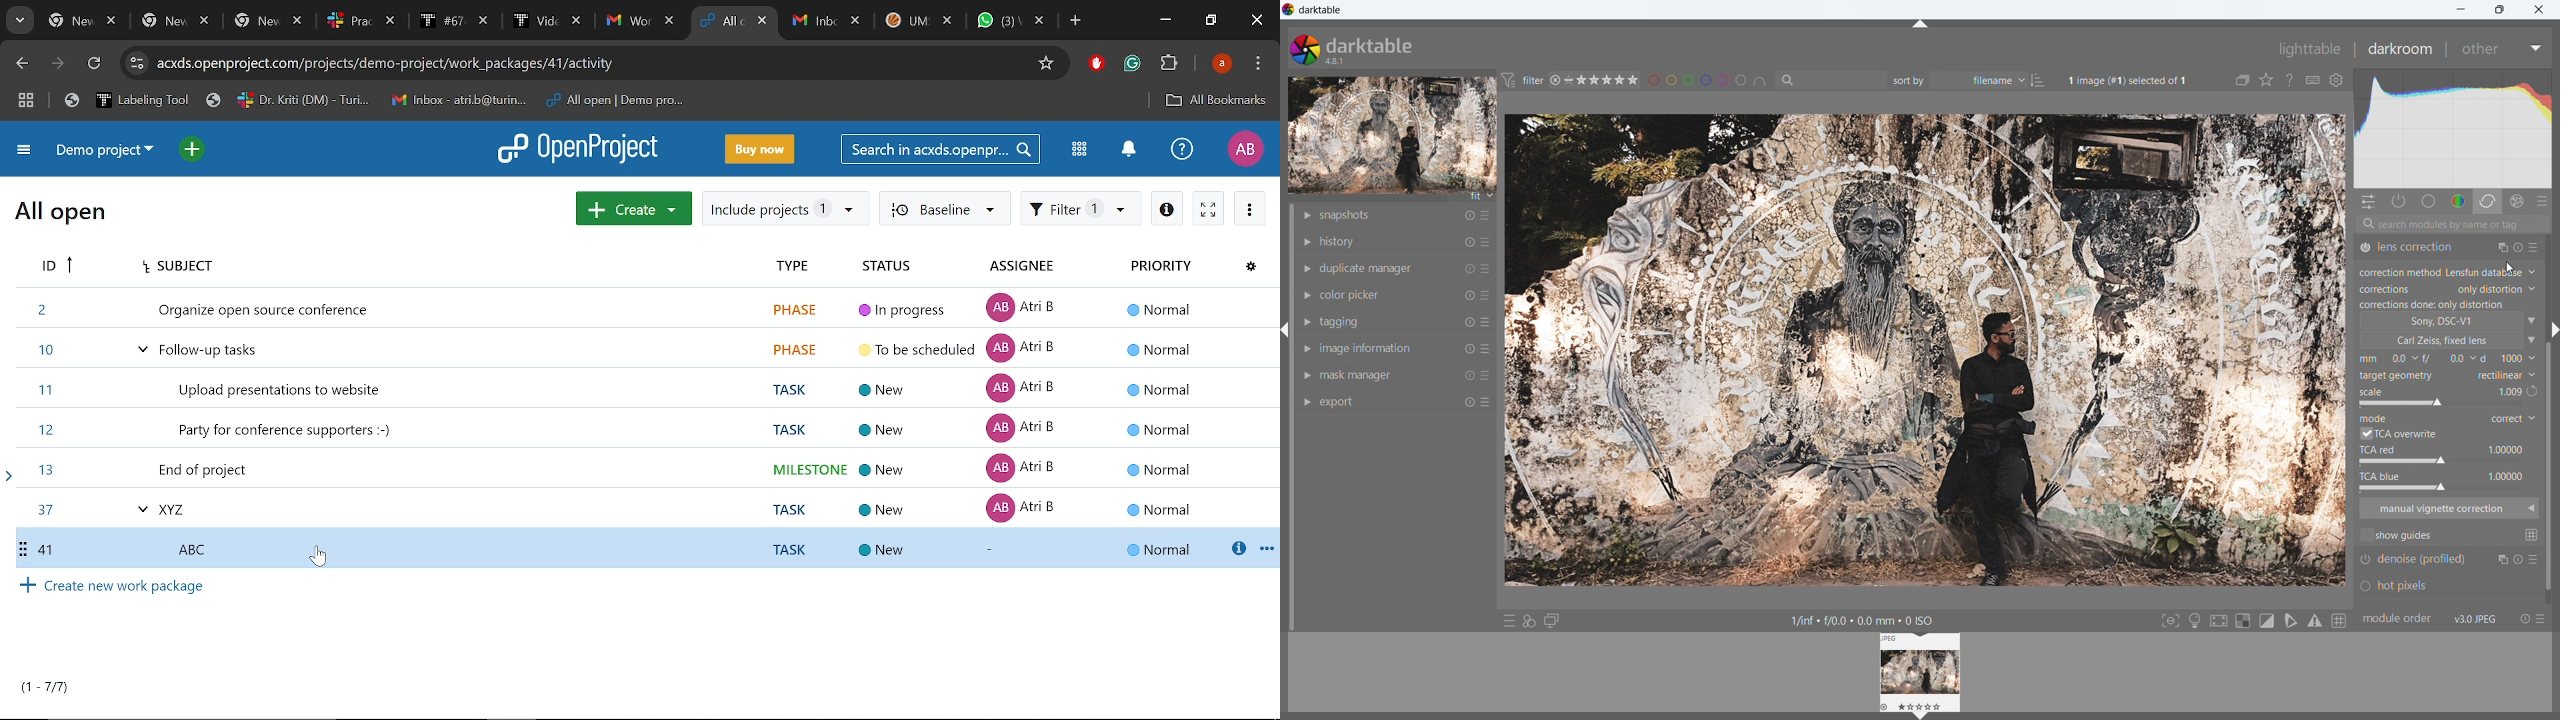  I want to click on mask manager, so click(1356, 375).